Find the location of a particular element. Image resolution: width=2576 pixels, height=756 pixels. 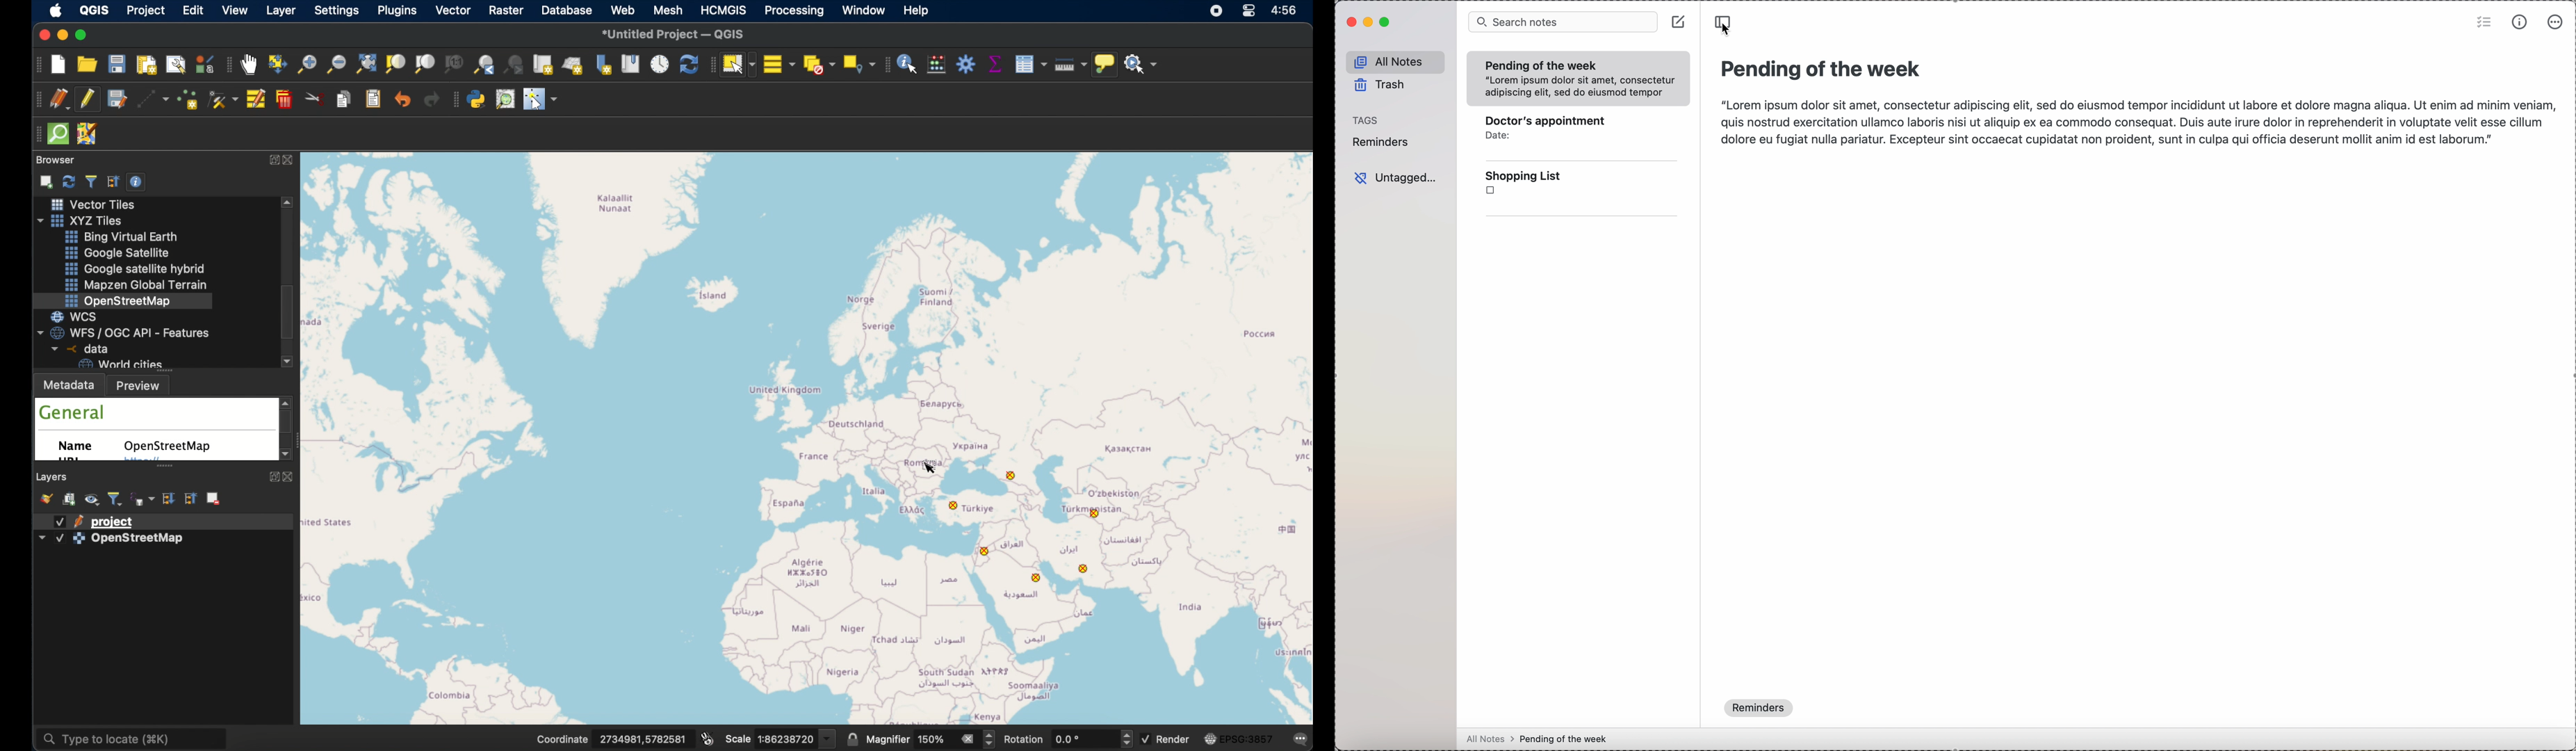

render is located at coordinates (1175, 738).